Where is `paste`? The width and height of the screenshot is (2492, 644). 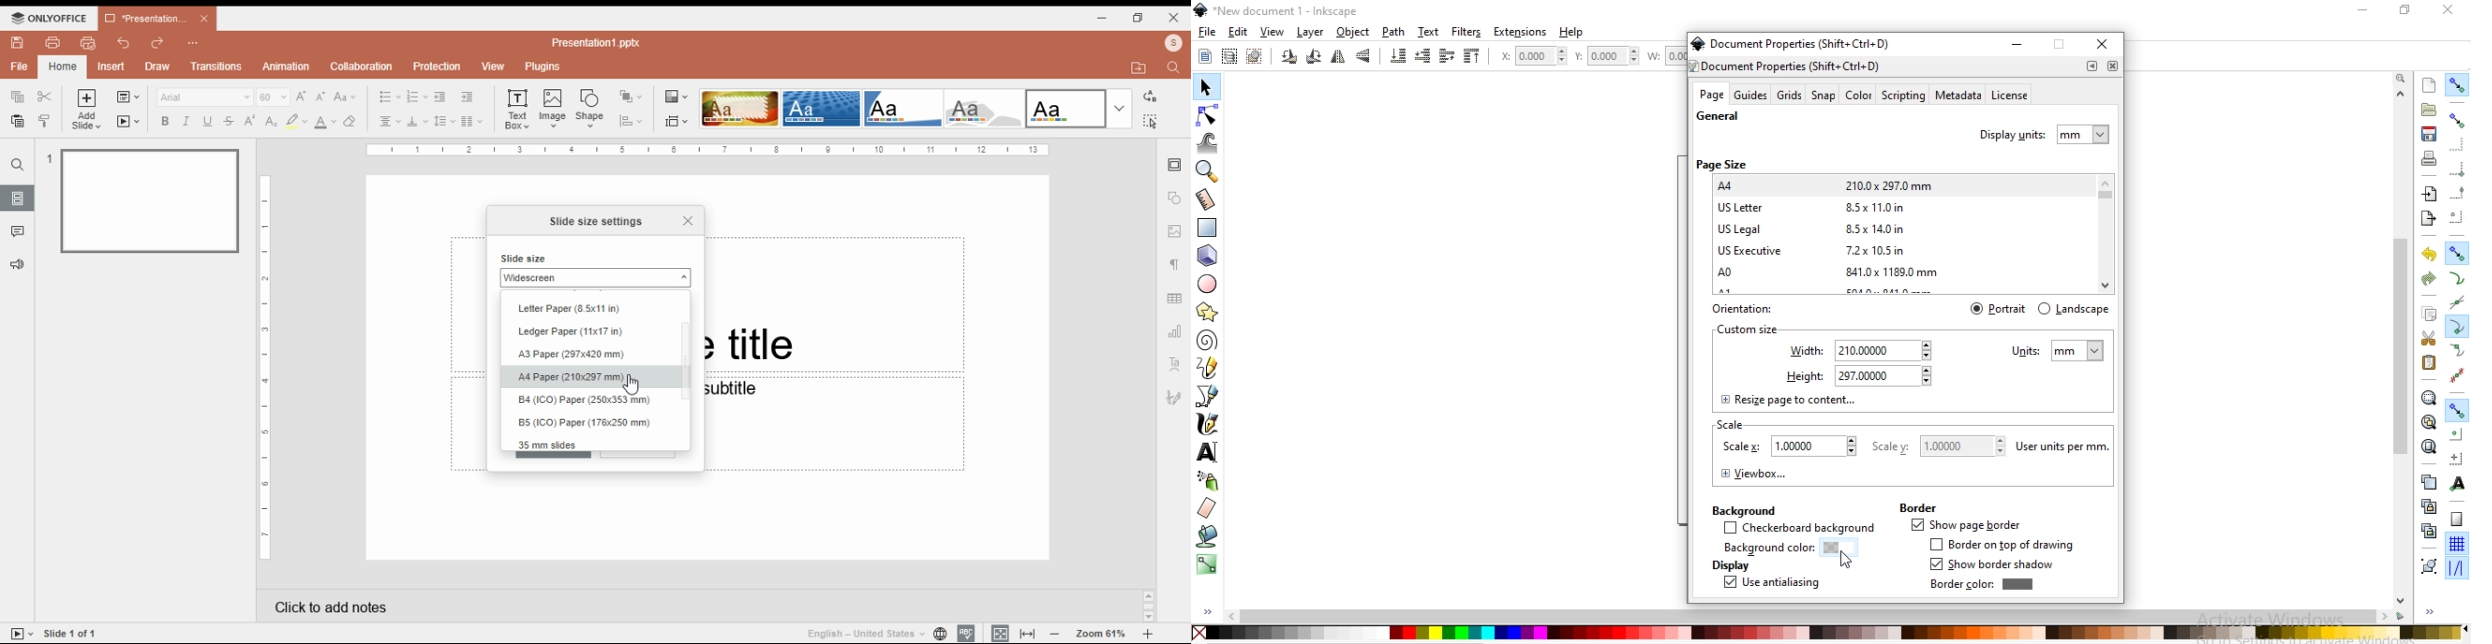
paste is located at coordinates (16, 121).